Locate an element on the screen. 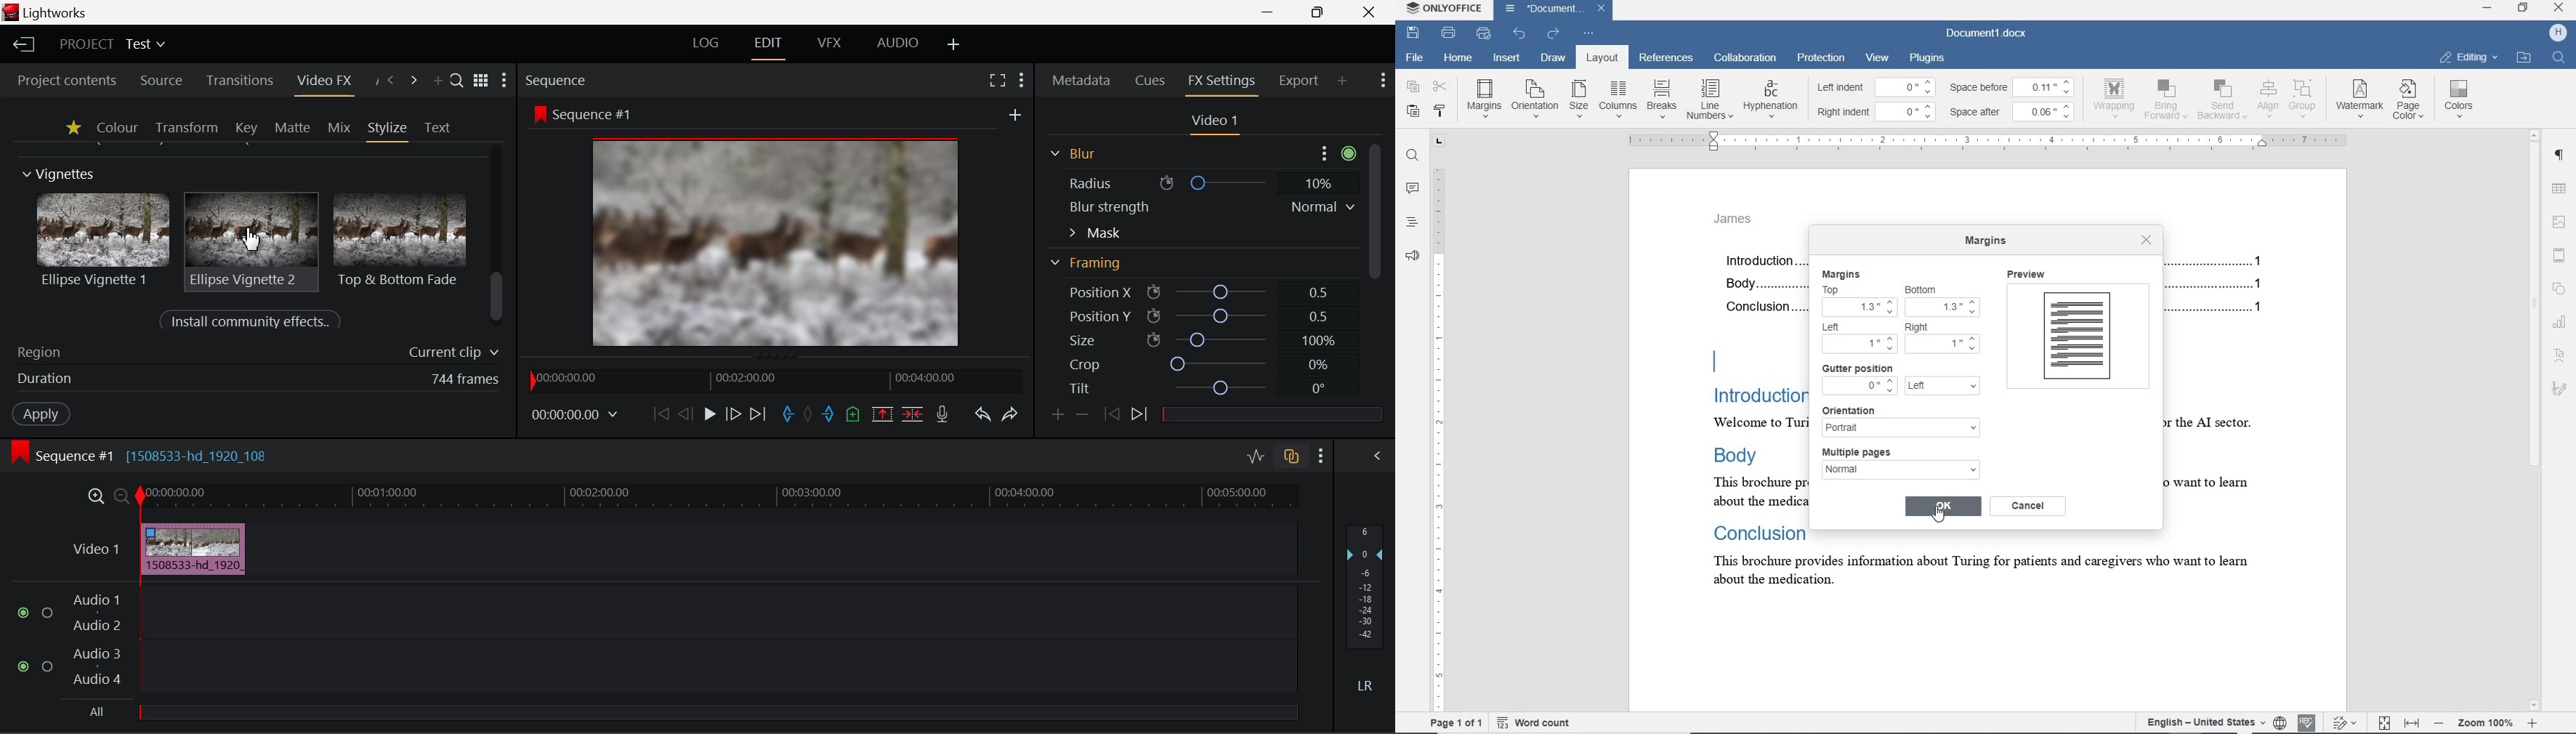 Image resolution: width=2576 pixels, height=756 pixels. right indent is located at coordinates (1844, 112).